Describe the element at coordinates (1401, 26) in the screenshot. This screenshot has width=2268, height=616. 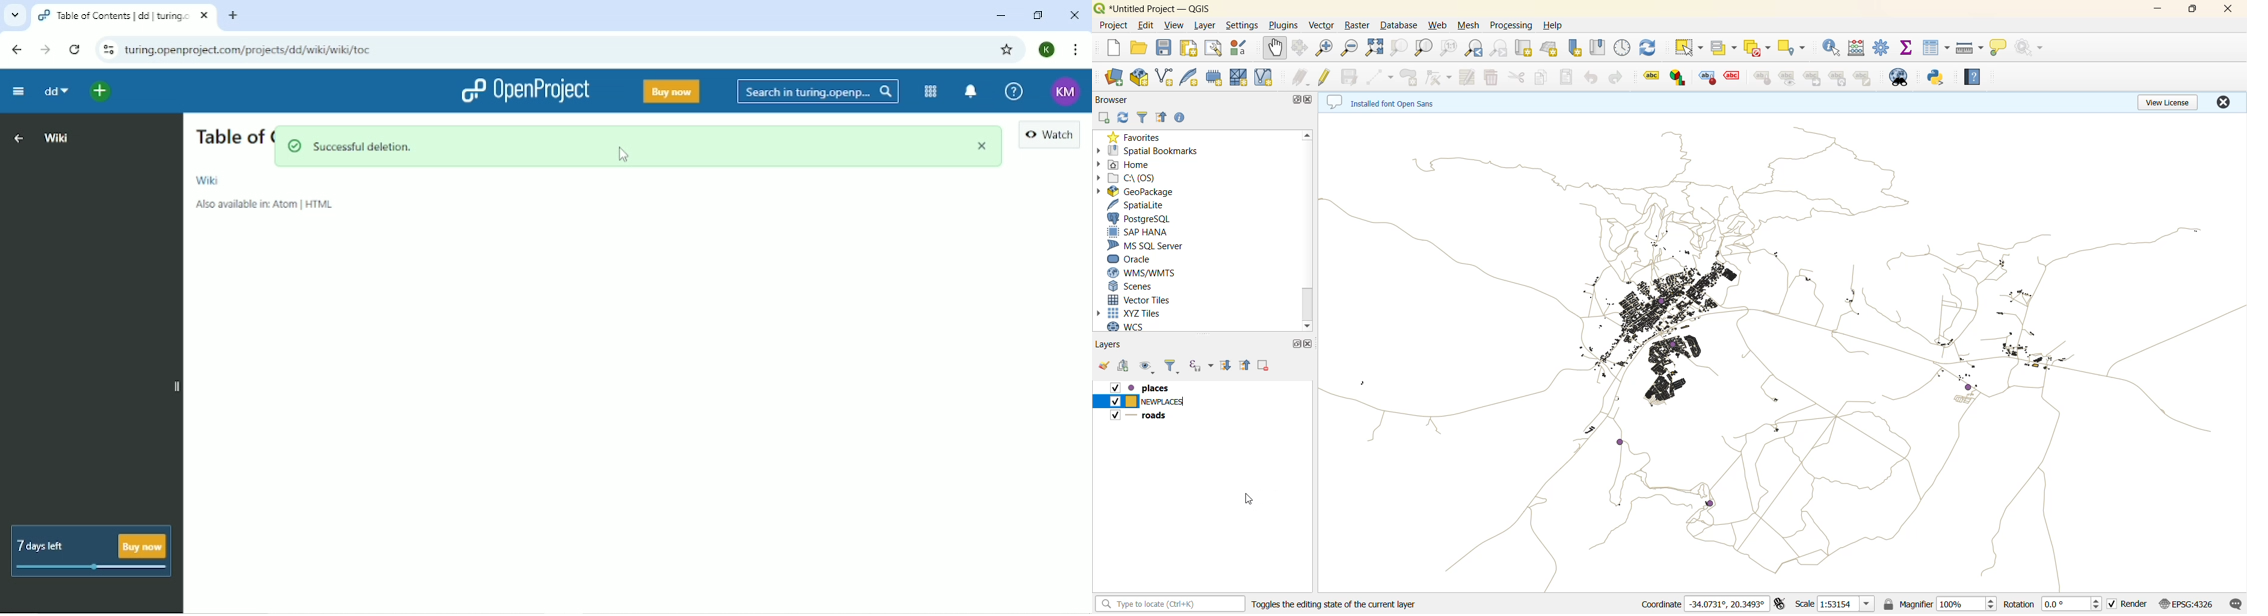
I see `database` at that location.